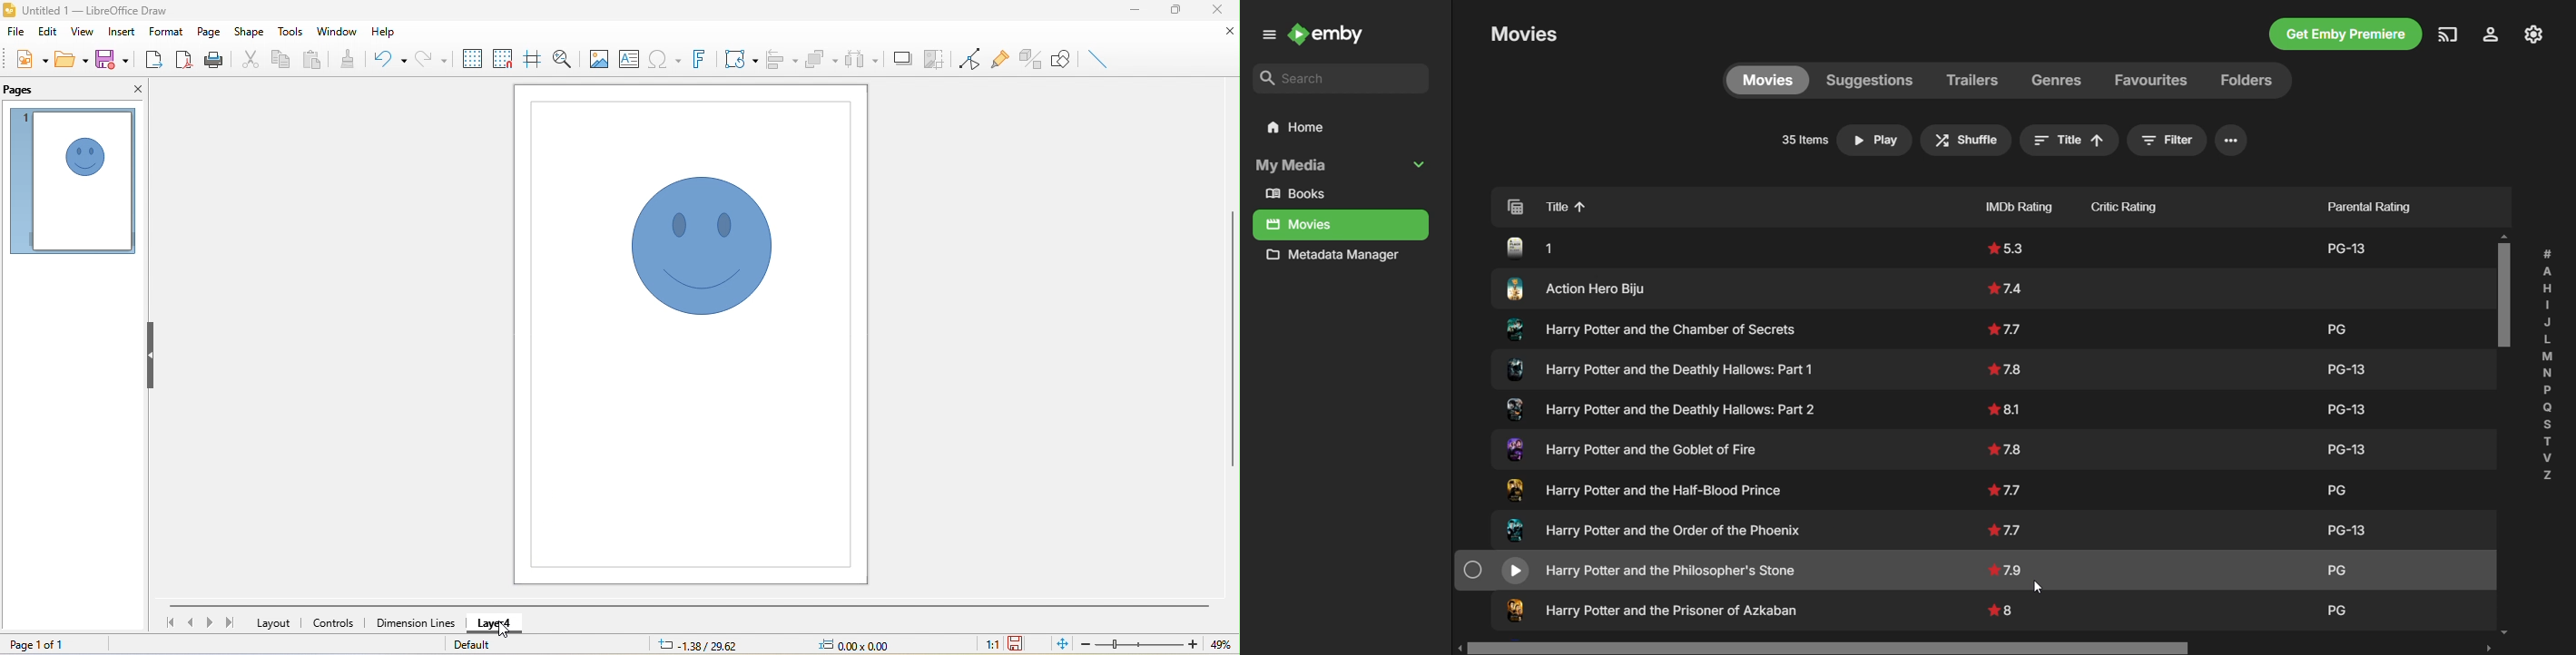 The width and height of the screenshot is (2576, 672). I want to click on 0.00x0.00, so click(862, 643).